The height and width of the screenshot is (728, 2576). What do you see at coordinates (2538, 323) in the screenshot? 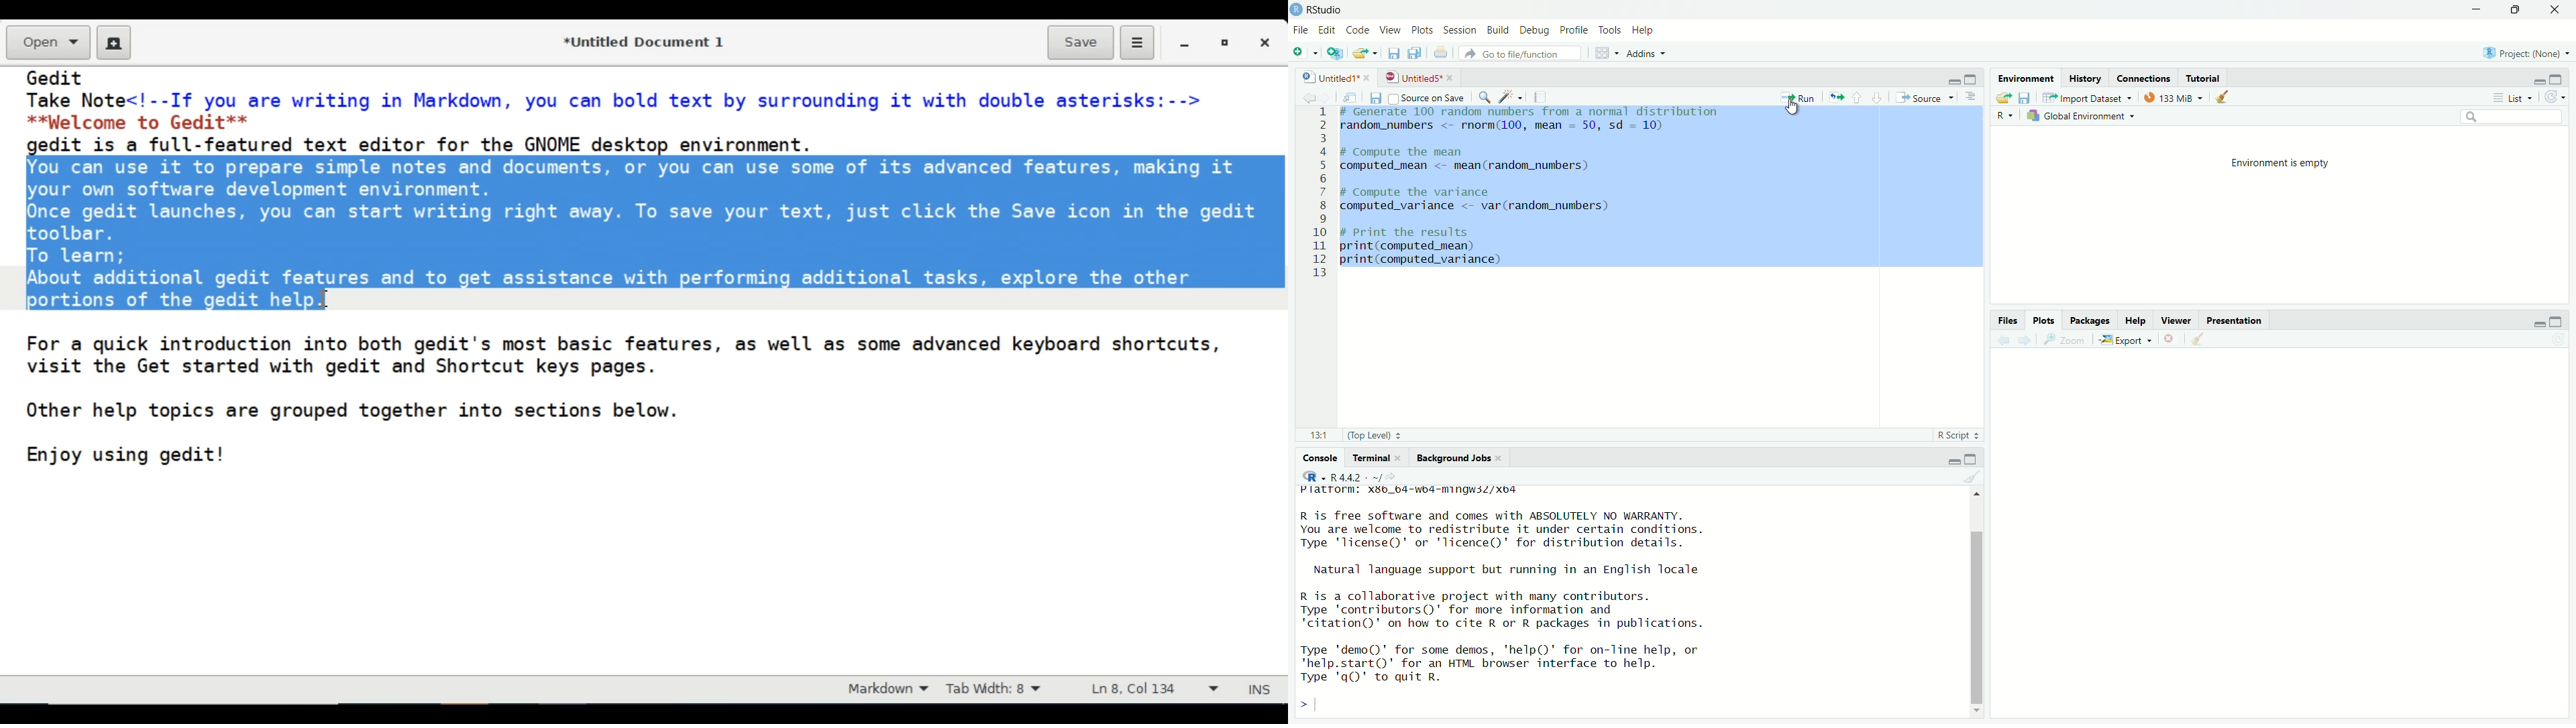
I see `minimize` at bounding box center [2538, 323].